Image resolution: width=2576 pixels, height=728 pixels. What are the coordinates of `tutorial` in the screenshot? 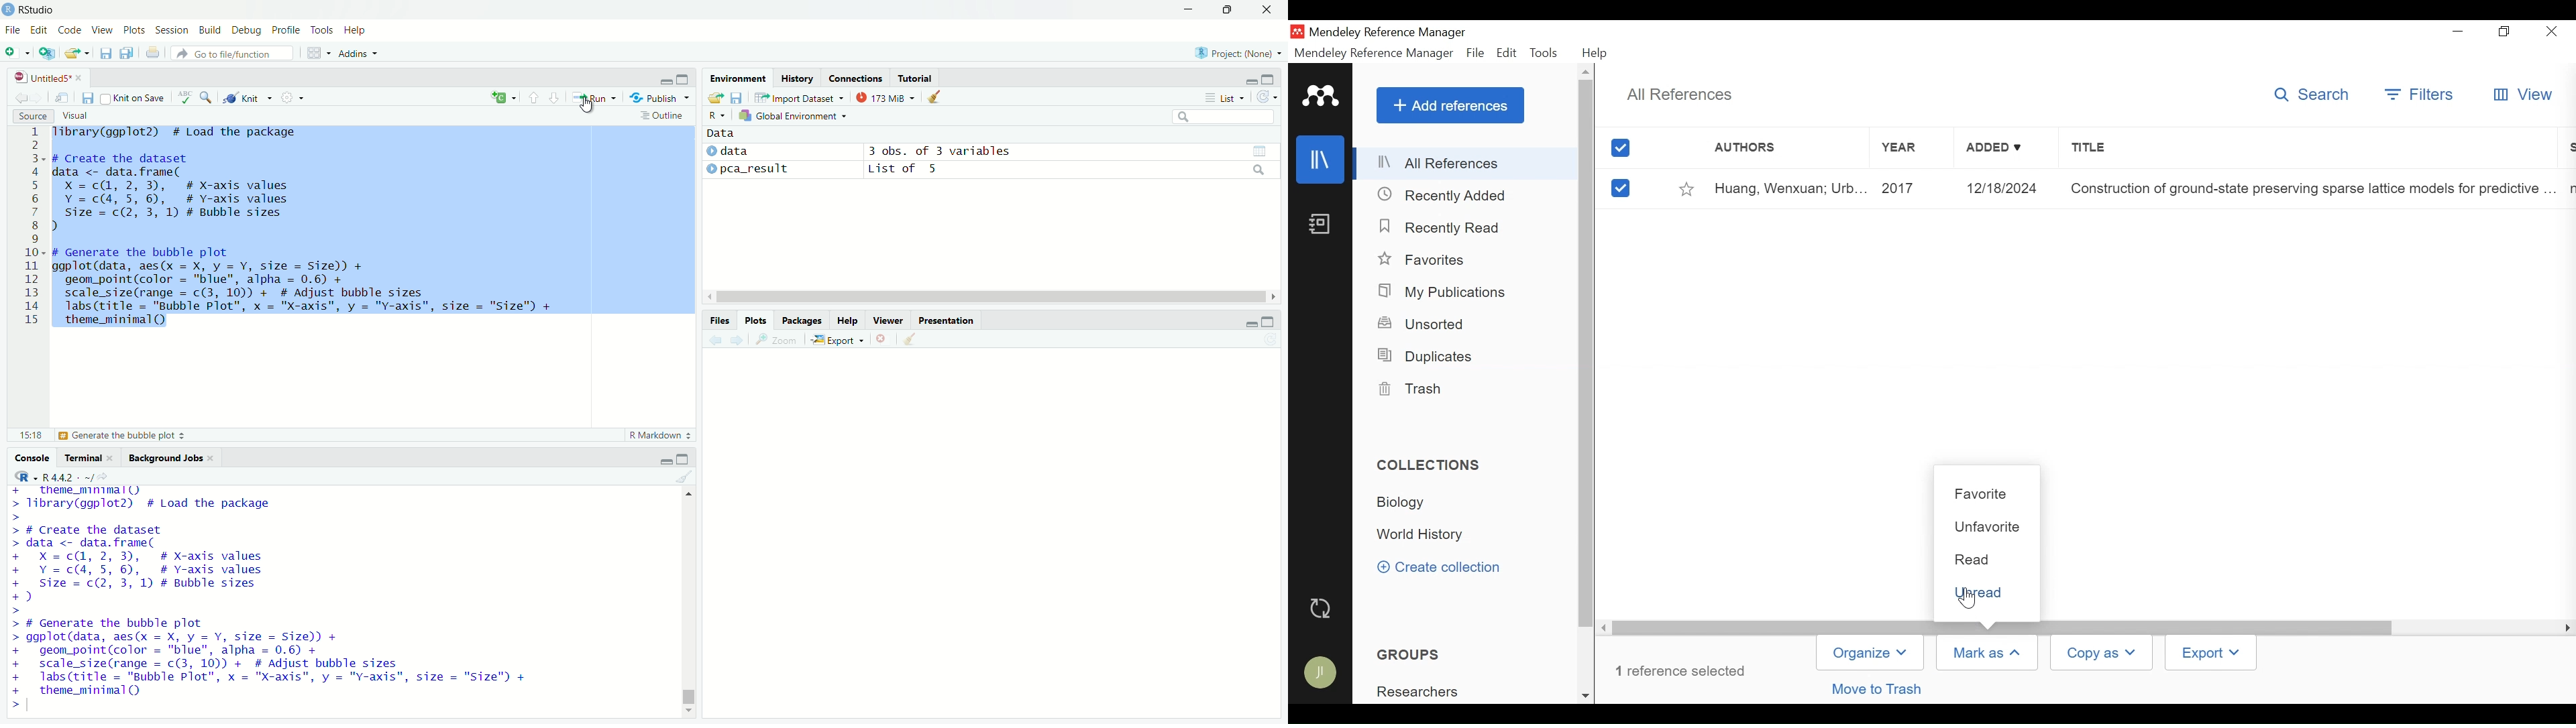 It's located at (916, 78).